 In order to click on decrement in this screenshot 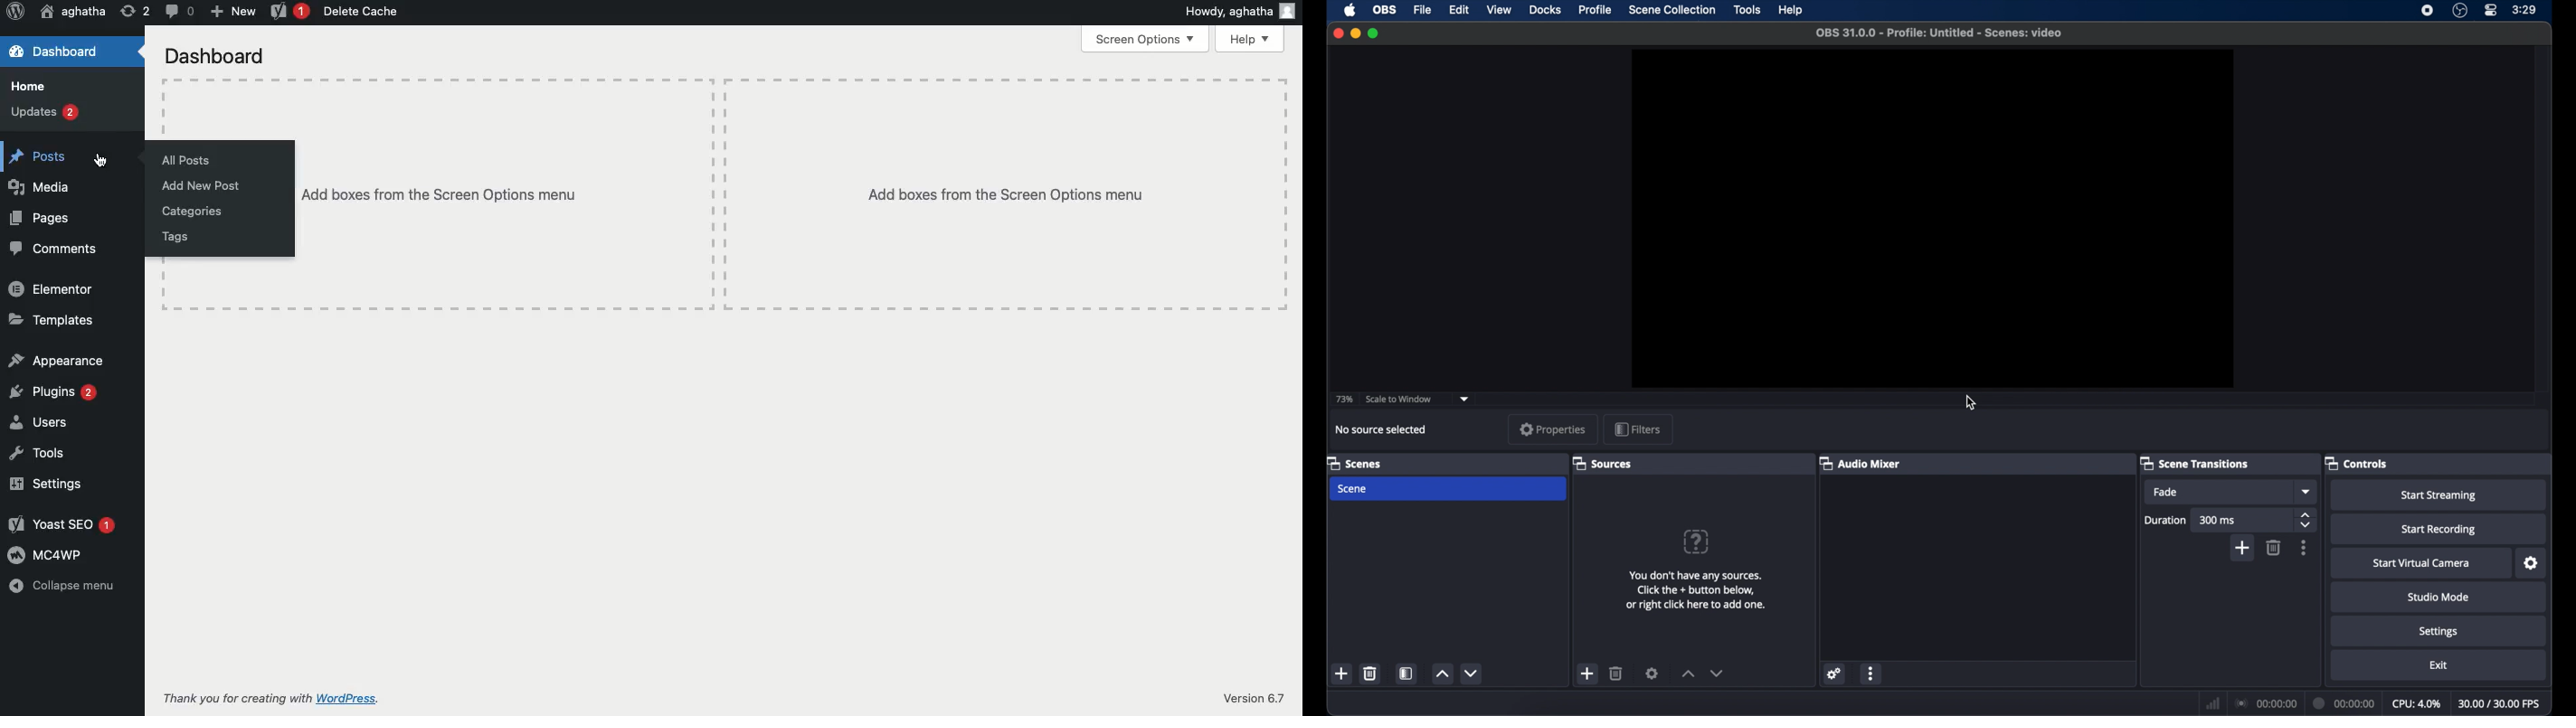, I will do `click(1718, 673)`.